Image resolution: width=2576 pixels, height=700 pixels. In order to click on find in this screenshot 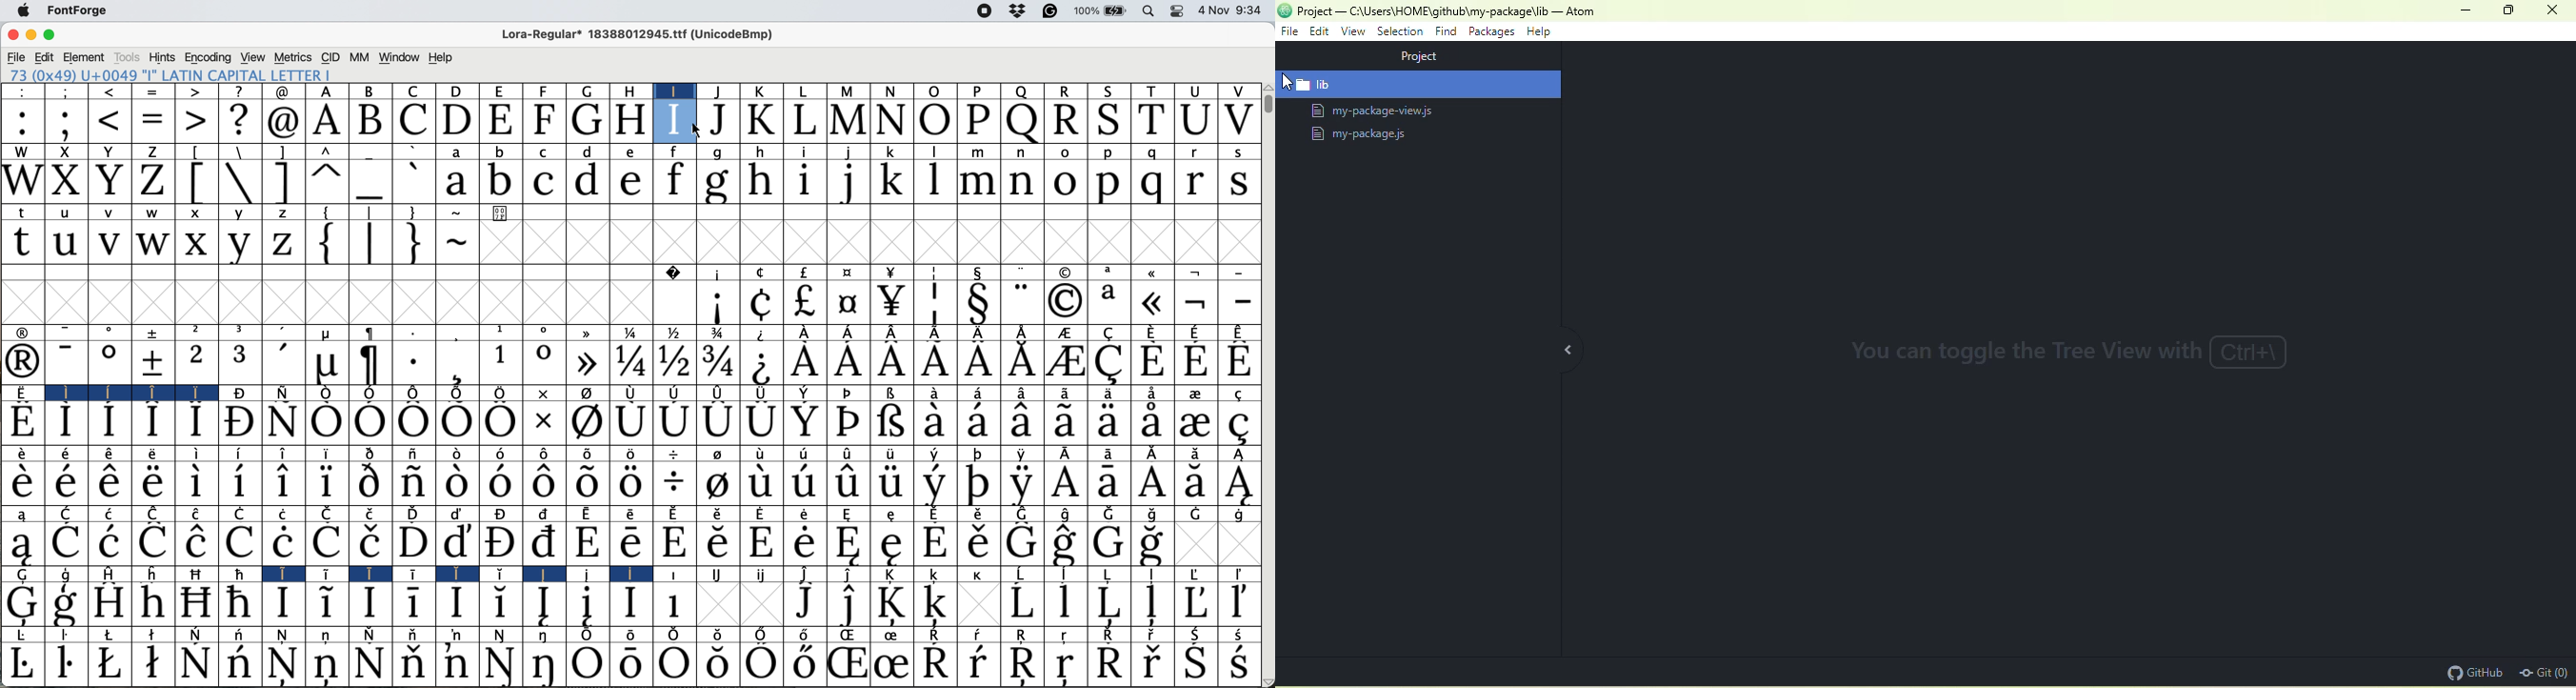, I will do `click(1447, 32)`.